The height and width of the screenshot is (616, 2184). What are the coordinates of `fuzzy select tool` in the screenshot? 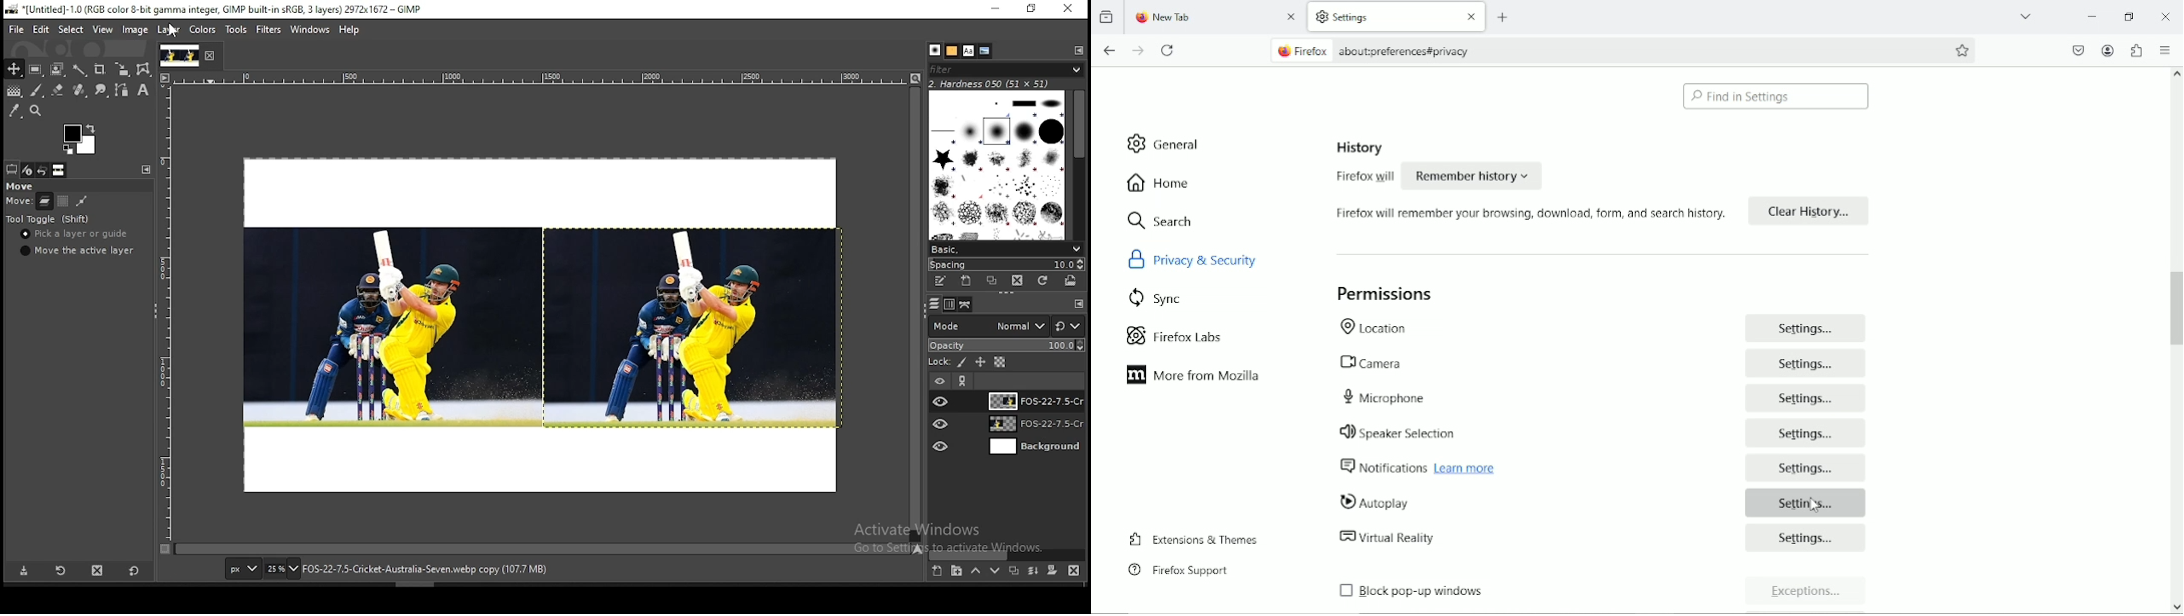 It's located at (82, 68).